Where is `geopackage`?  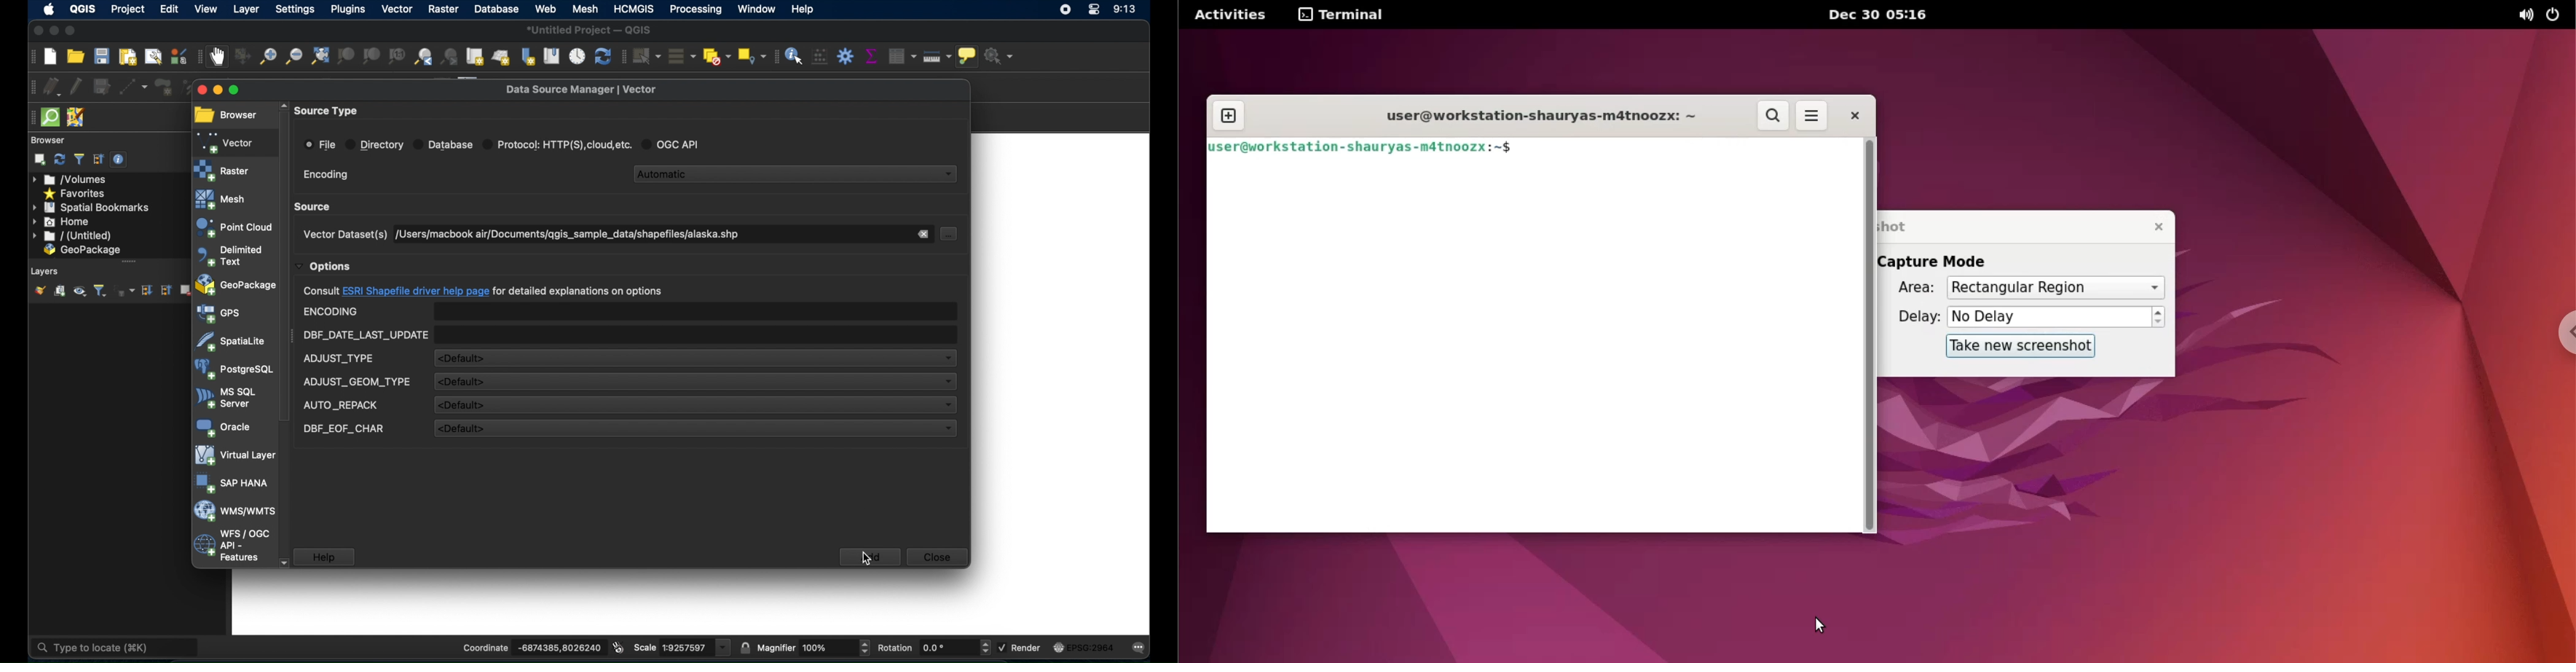
geopackage is located at coordinates (83, 250).